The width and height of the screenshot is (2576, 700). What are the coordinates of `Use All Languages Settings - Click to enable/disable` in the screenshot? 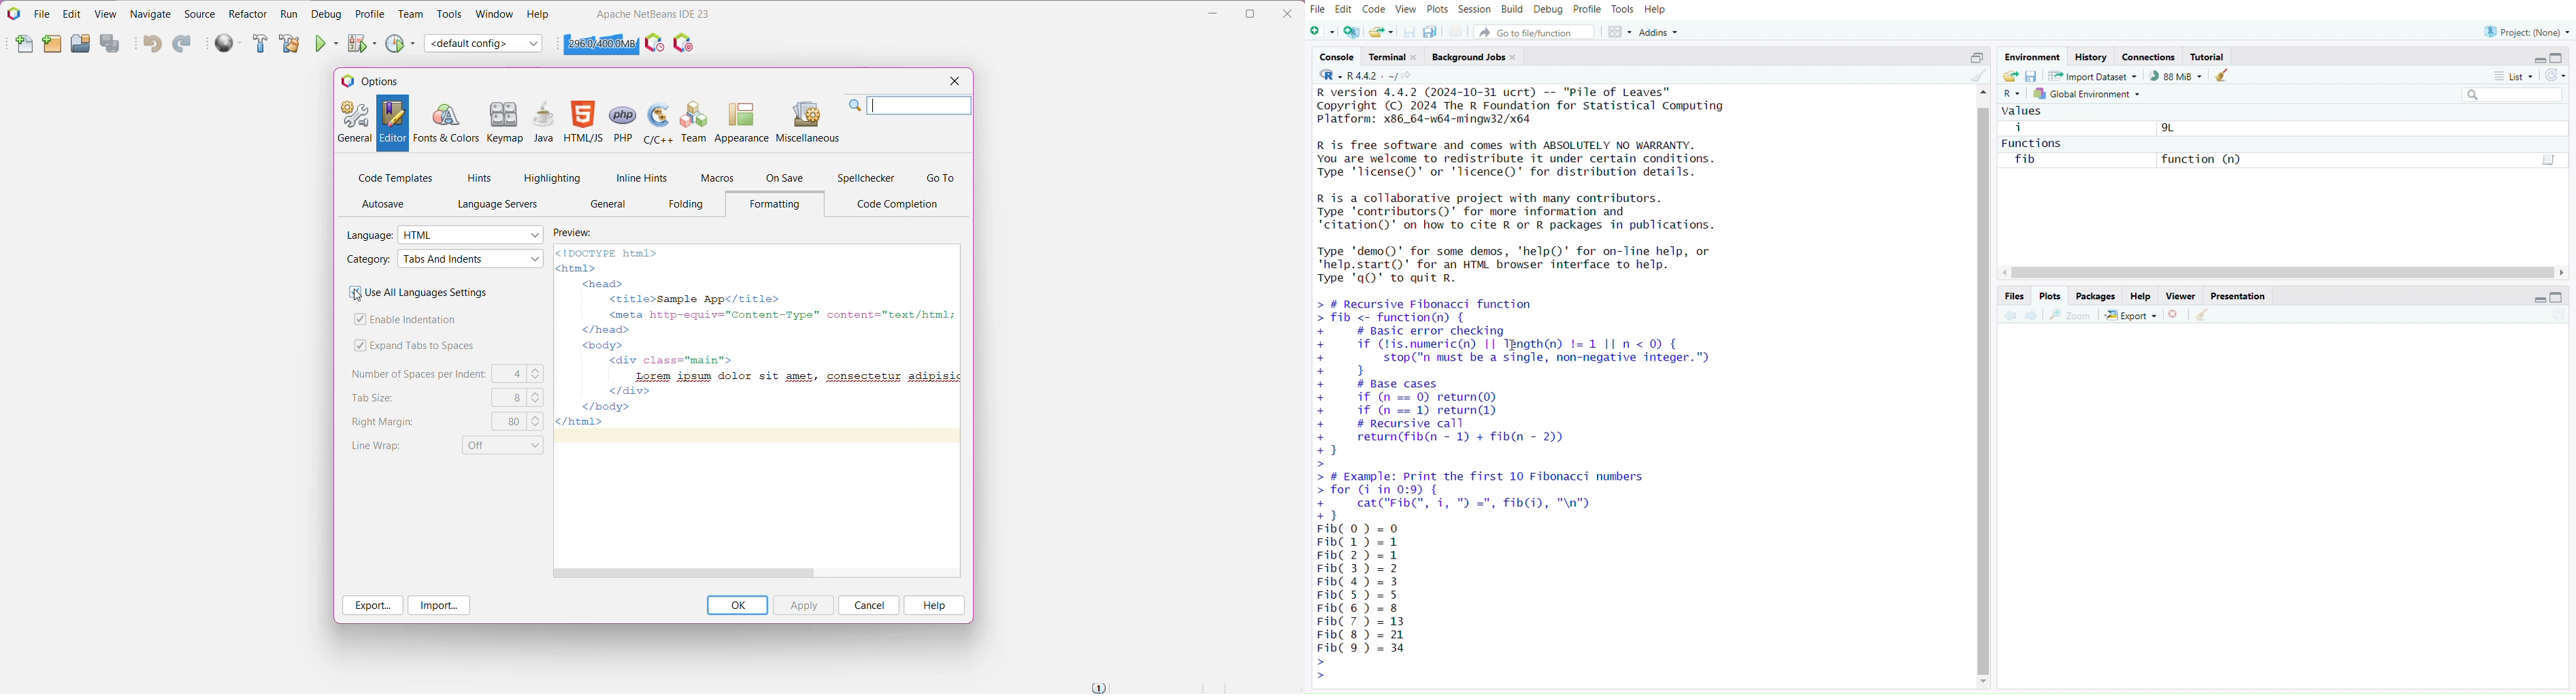 It's located at (418, 291).